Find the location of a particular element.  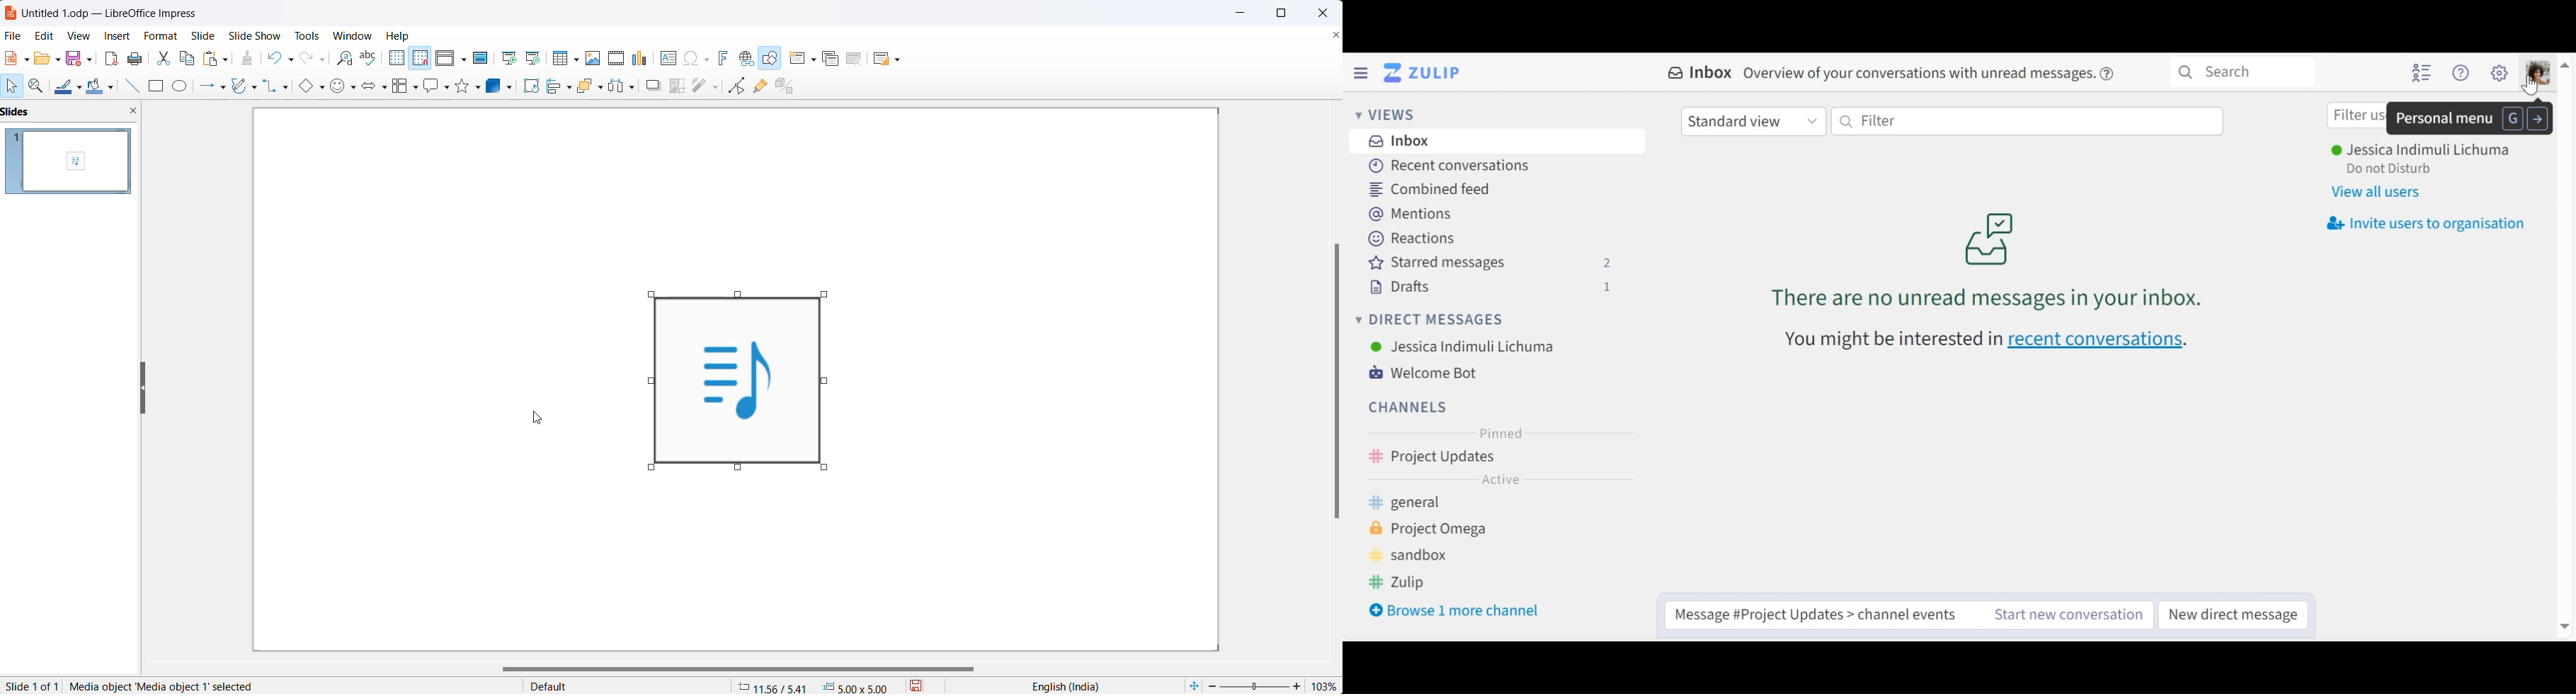

connectors options is located at coordinates (287, 88).